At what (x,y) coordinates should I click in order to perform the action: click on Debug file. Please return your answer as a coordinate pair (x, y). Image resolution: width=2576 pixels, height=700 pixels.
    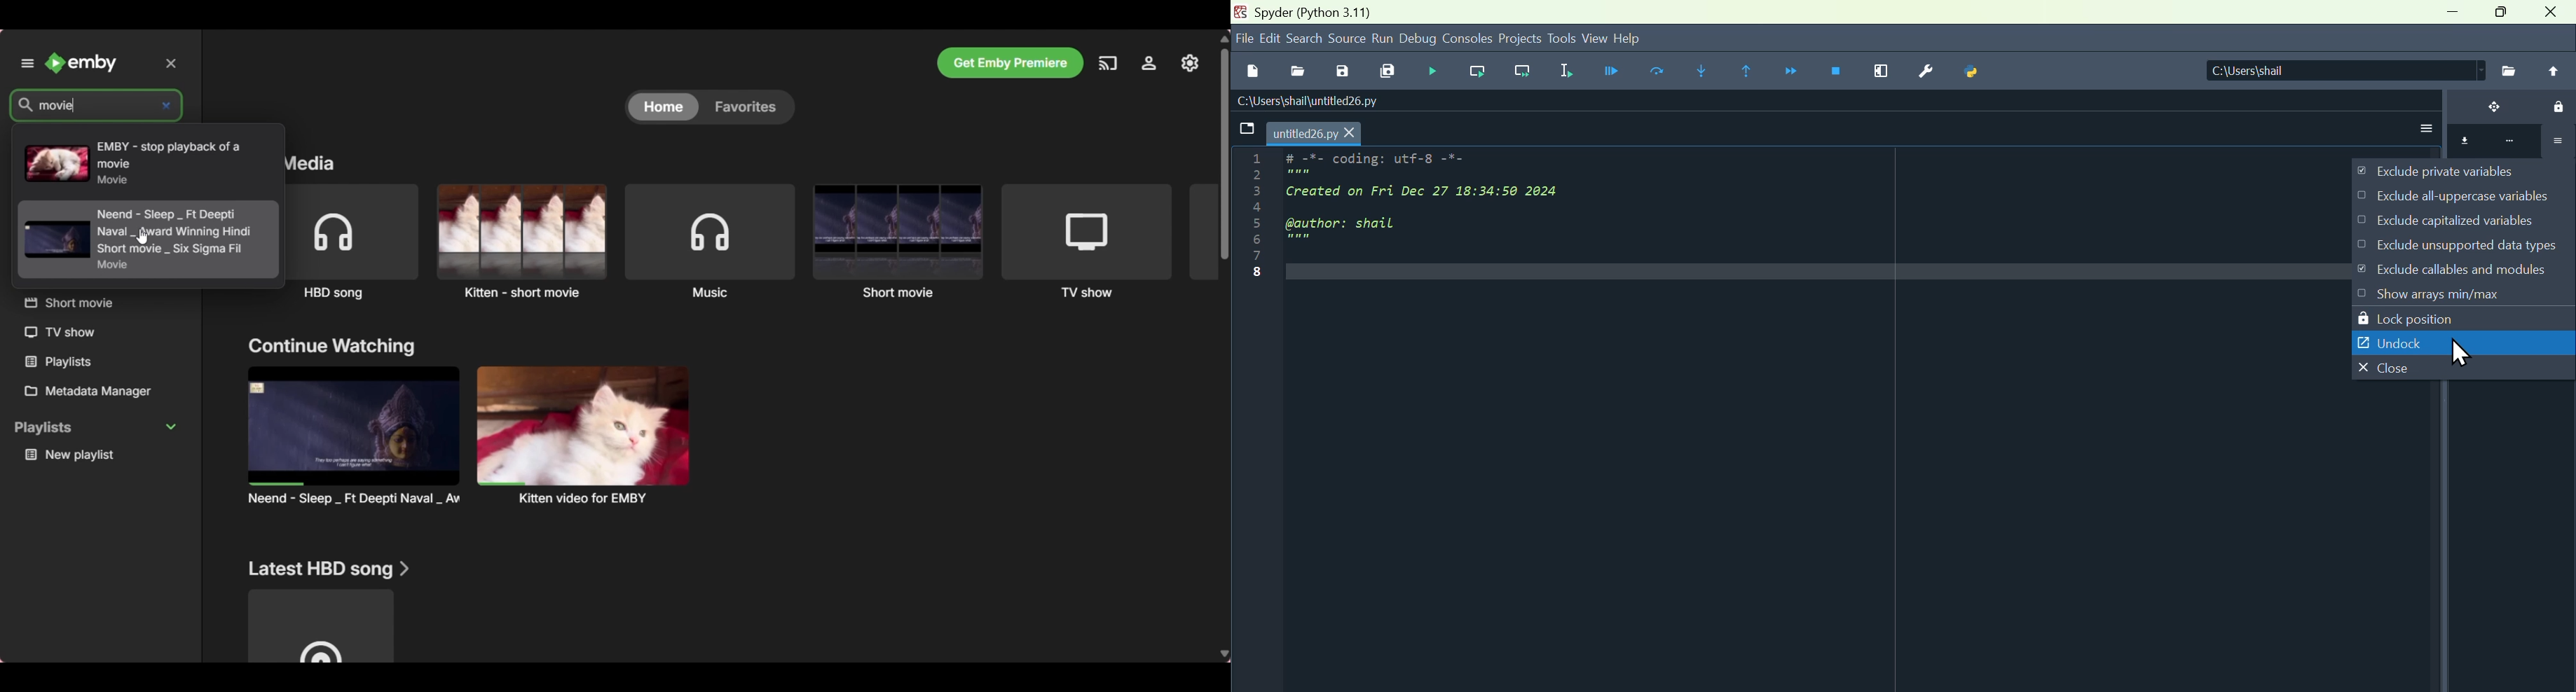
    Looking at the image, I should click on (1608, 71).